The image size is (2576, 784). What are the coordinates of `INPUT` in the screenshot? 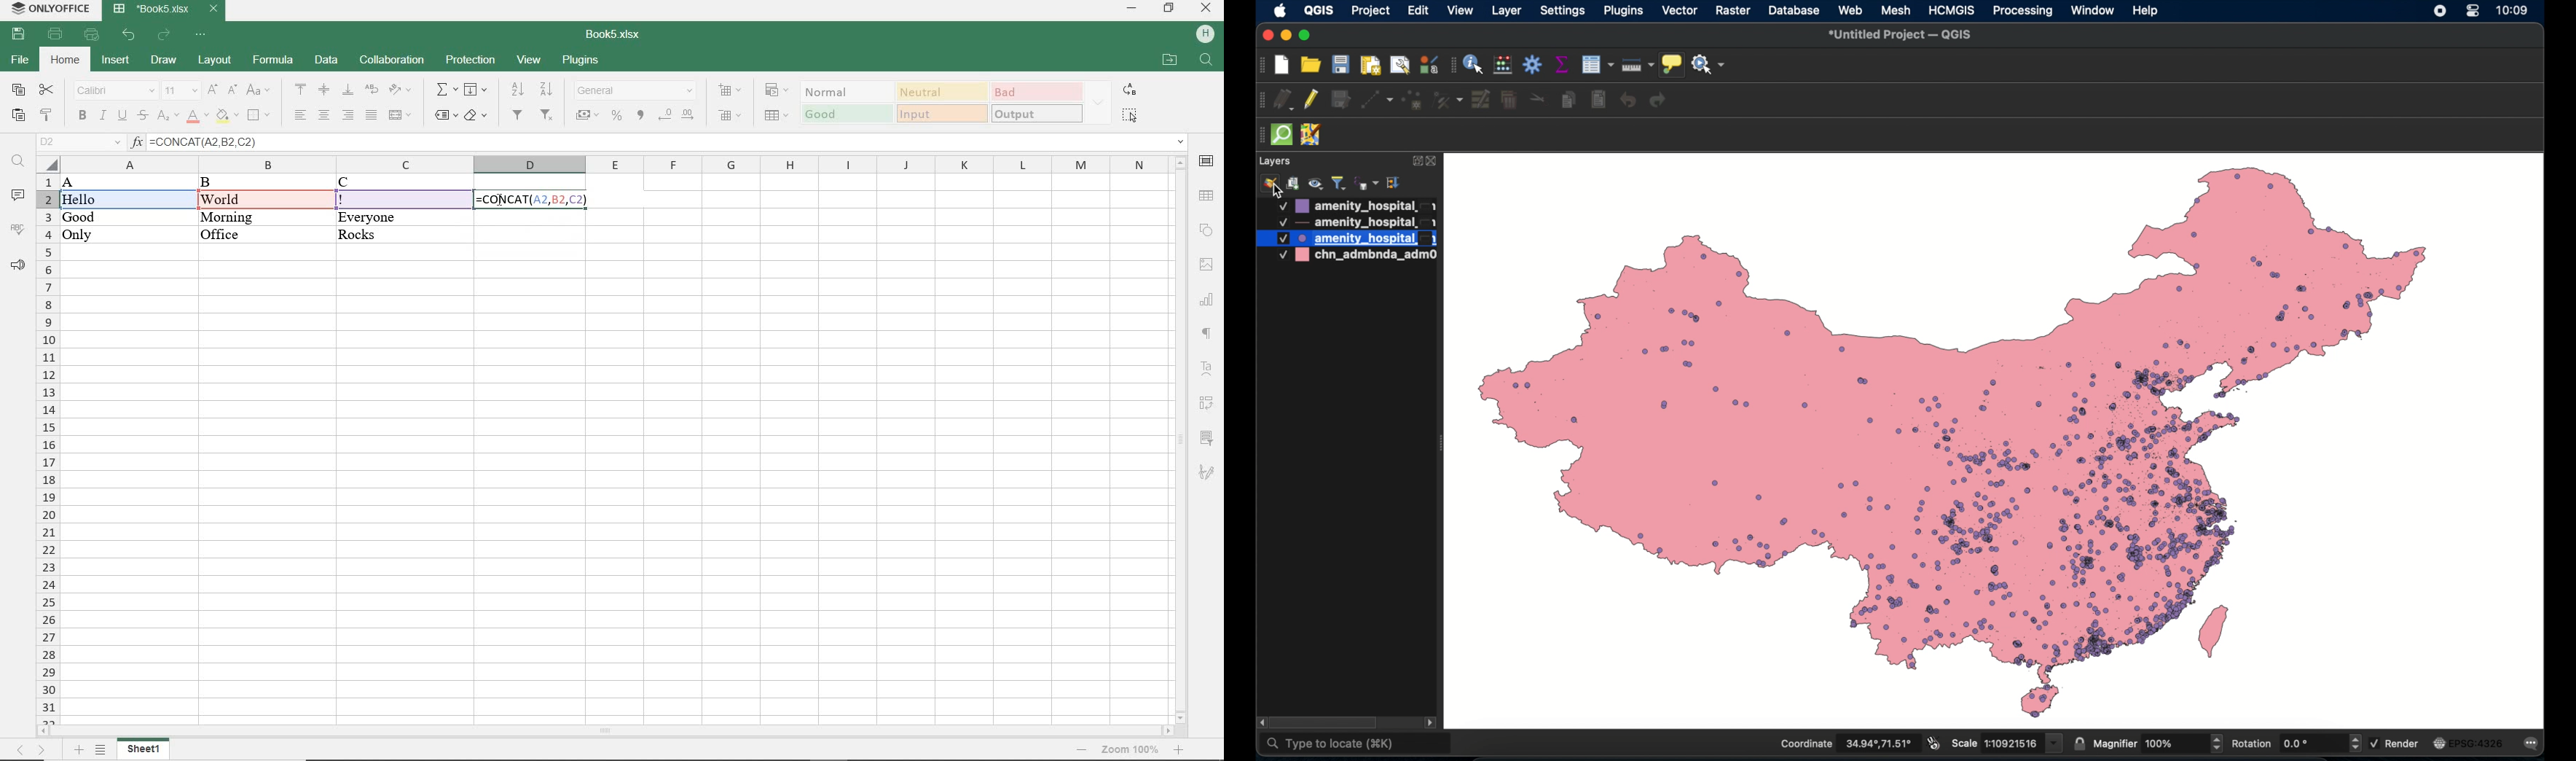 It's located at (940, 114).